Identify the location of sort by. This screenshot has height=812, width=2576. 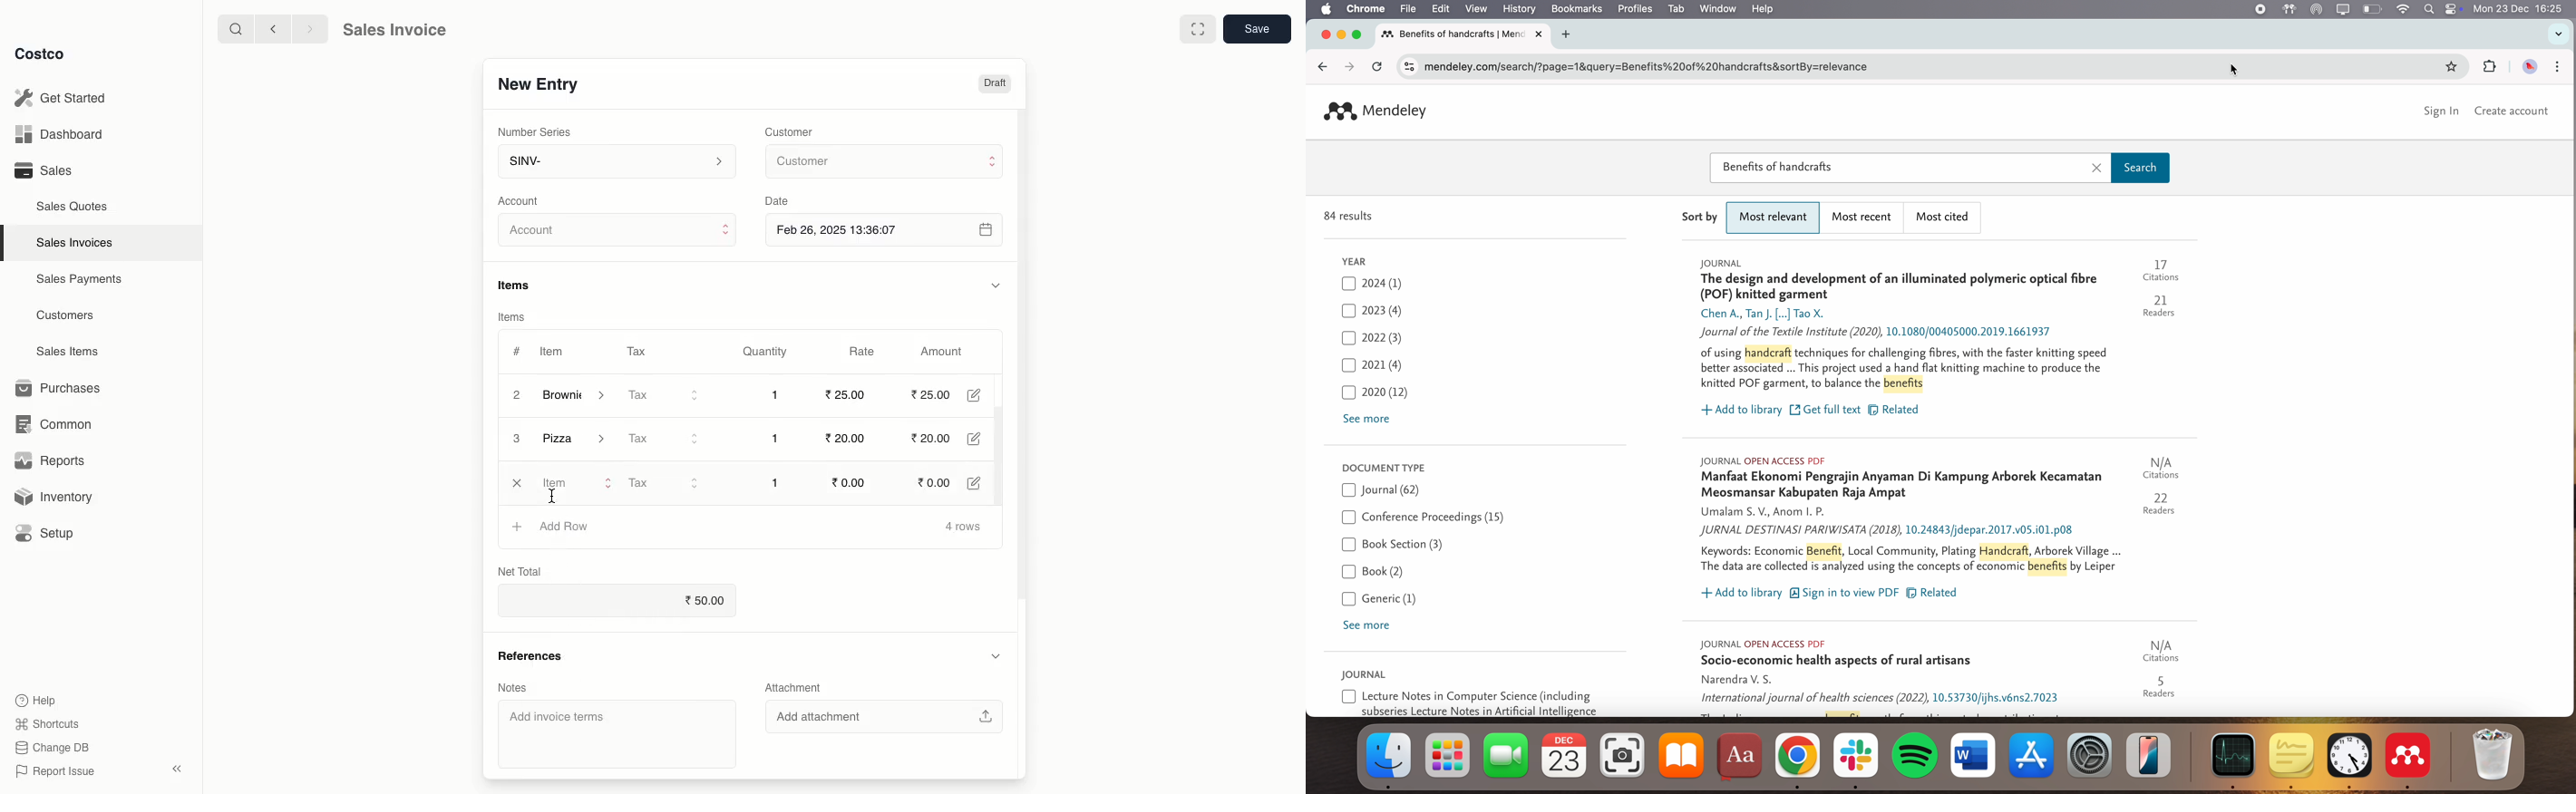
(1701, 217).